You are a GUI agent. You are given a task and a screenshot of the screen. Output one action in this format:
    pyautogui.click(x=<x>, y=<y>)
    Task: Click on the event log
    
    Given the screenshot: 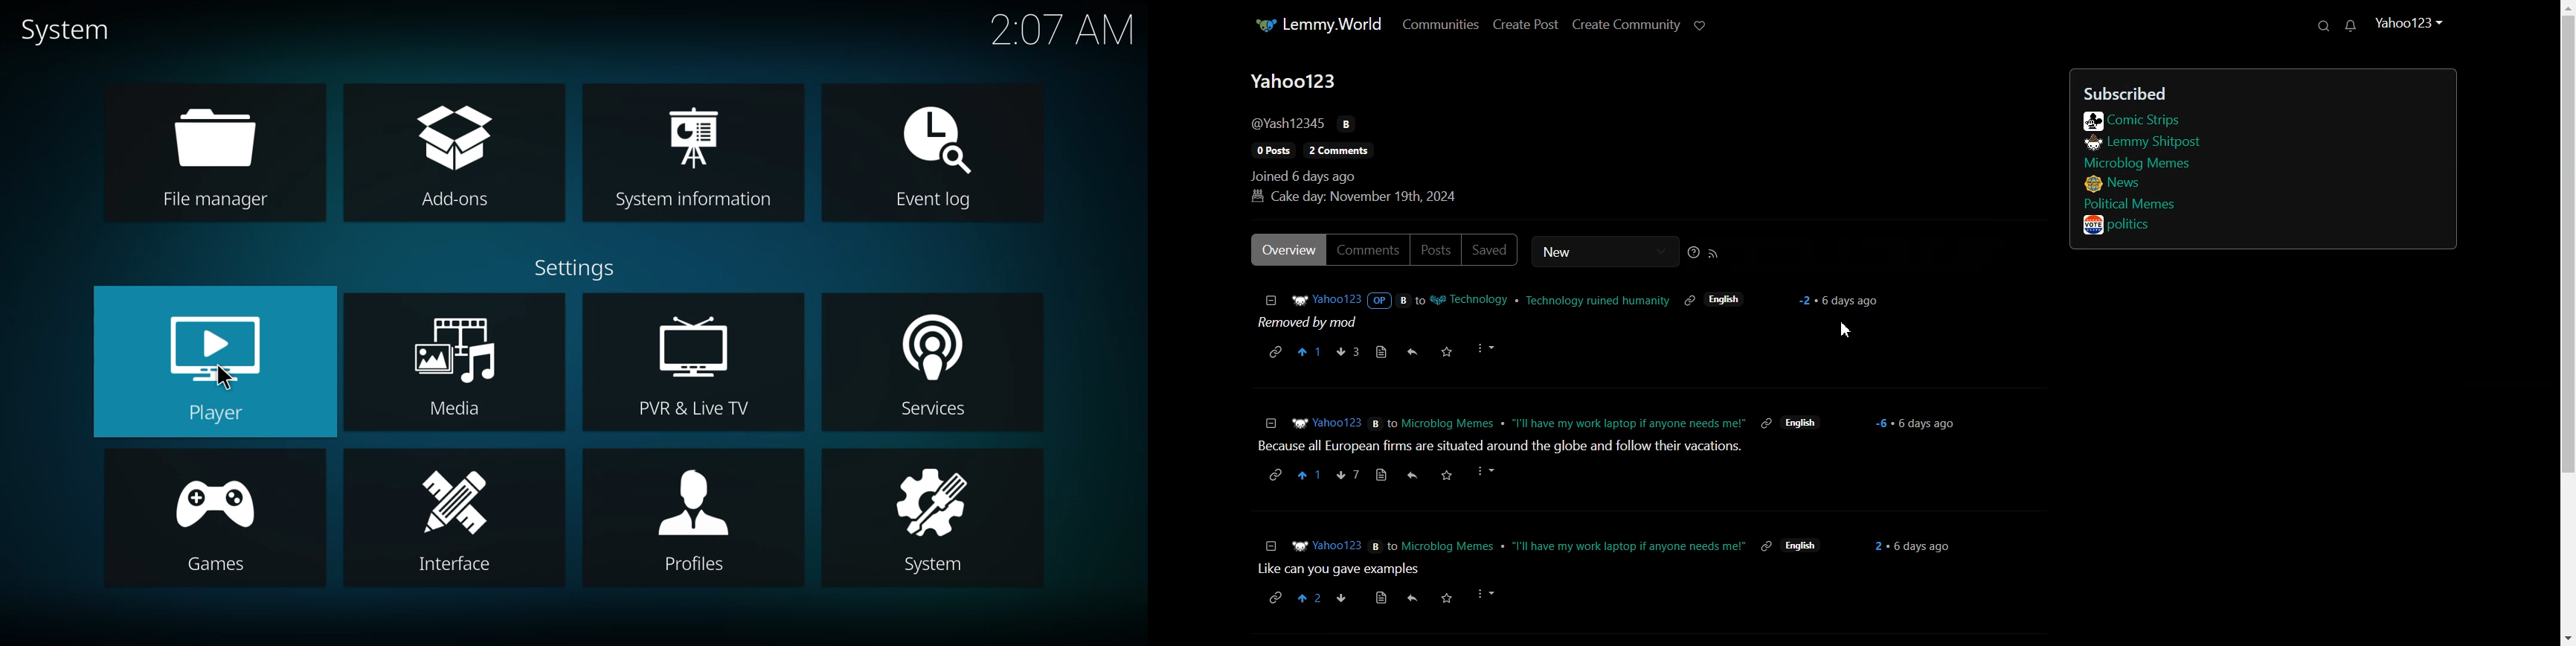 What is the action you would take?
    pyautogui.click(x=933, y=153)
    